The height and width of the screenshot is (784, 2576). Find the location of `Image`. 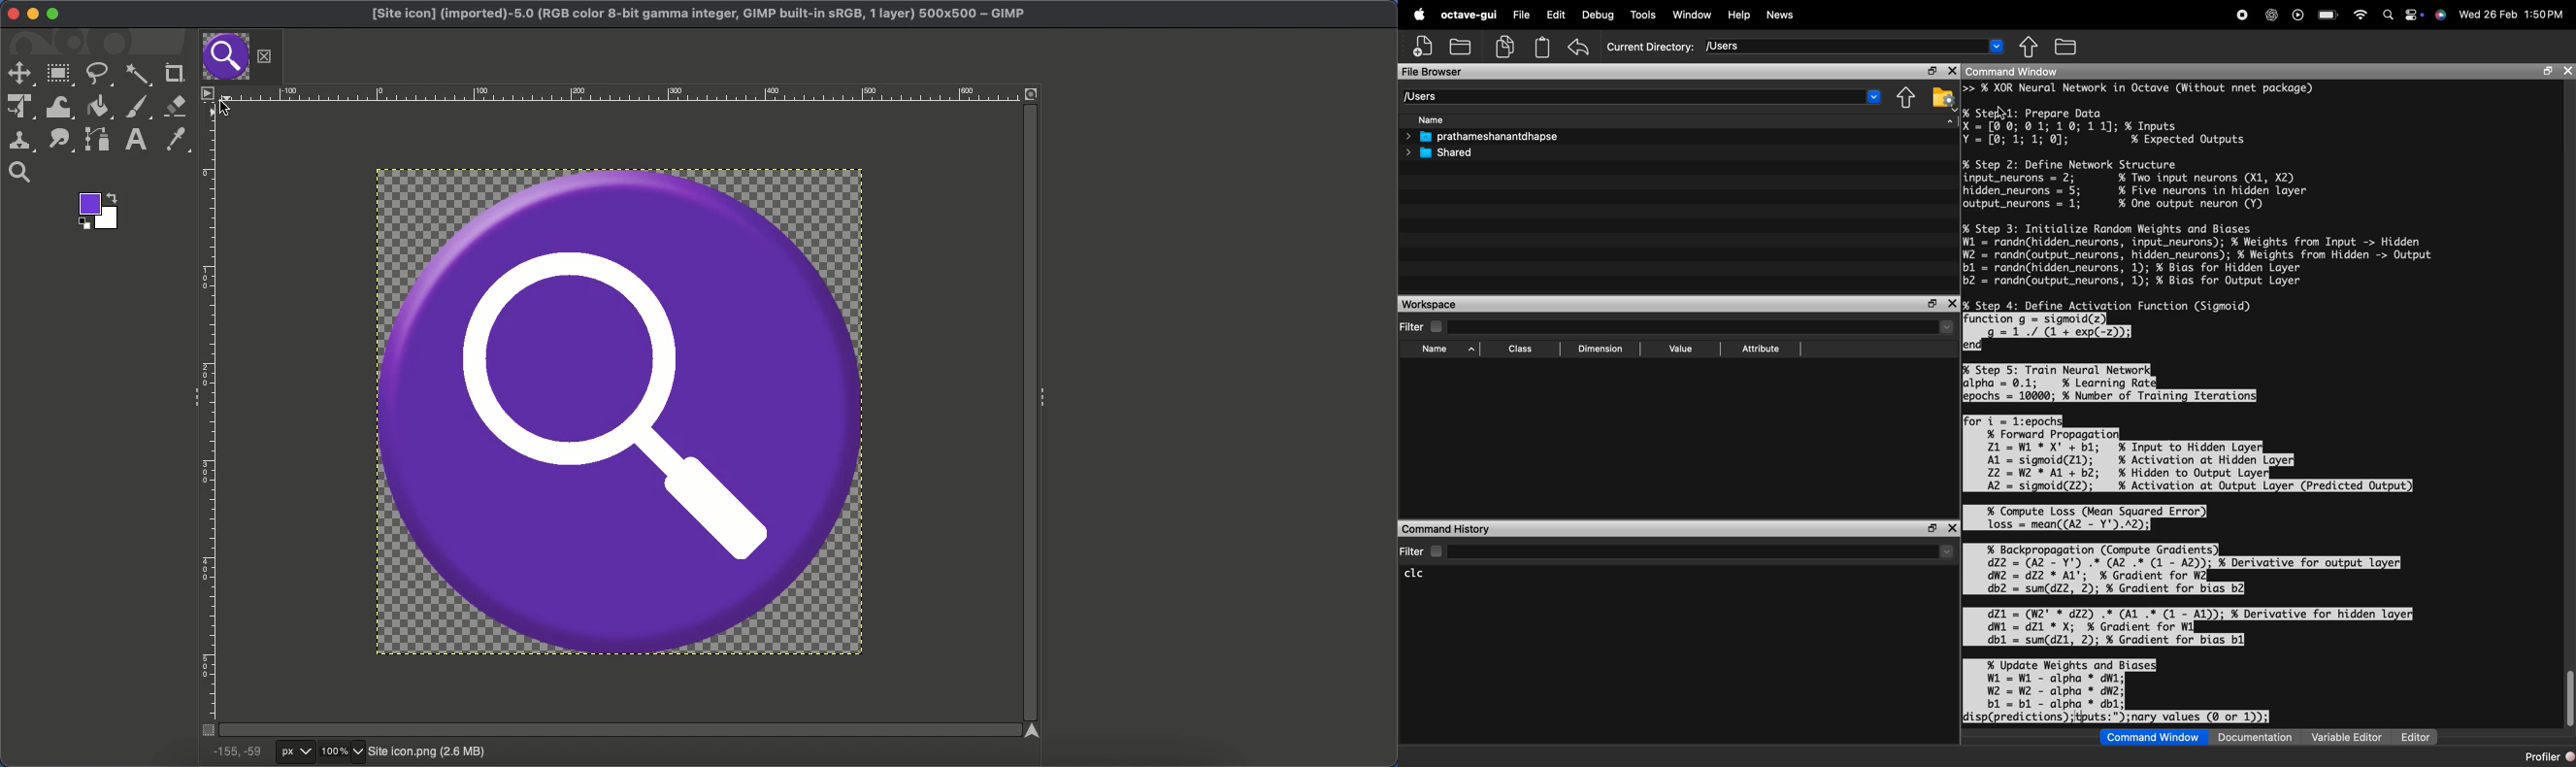

Image is located at coordinates (426, 752).